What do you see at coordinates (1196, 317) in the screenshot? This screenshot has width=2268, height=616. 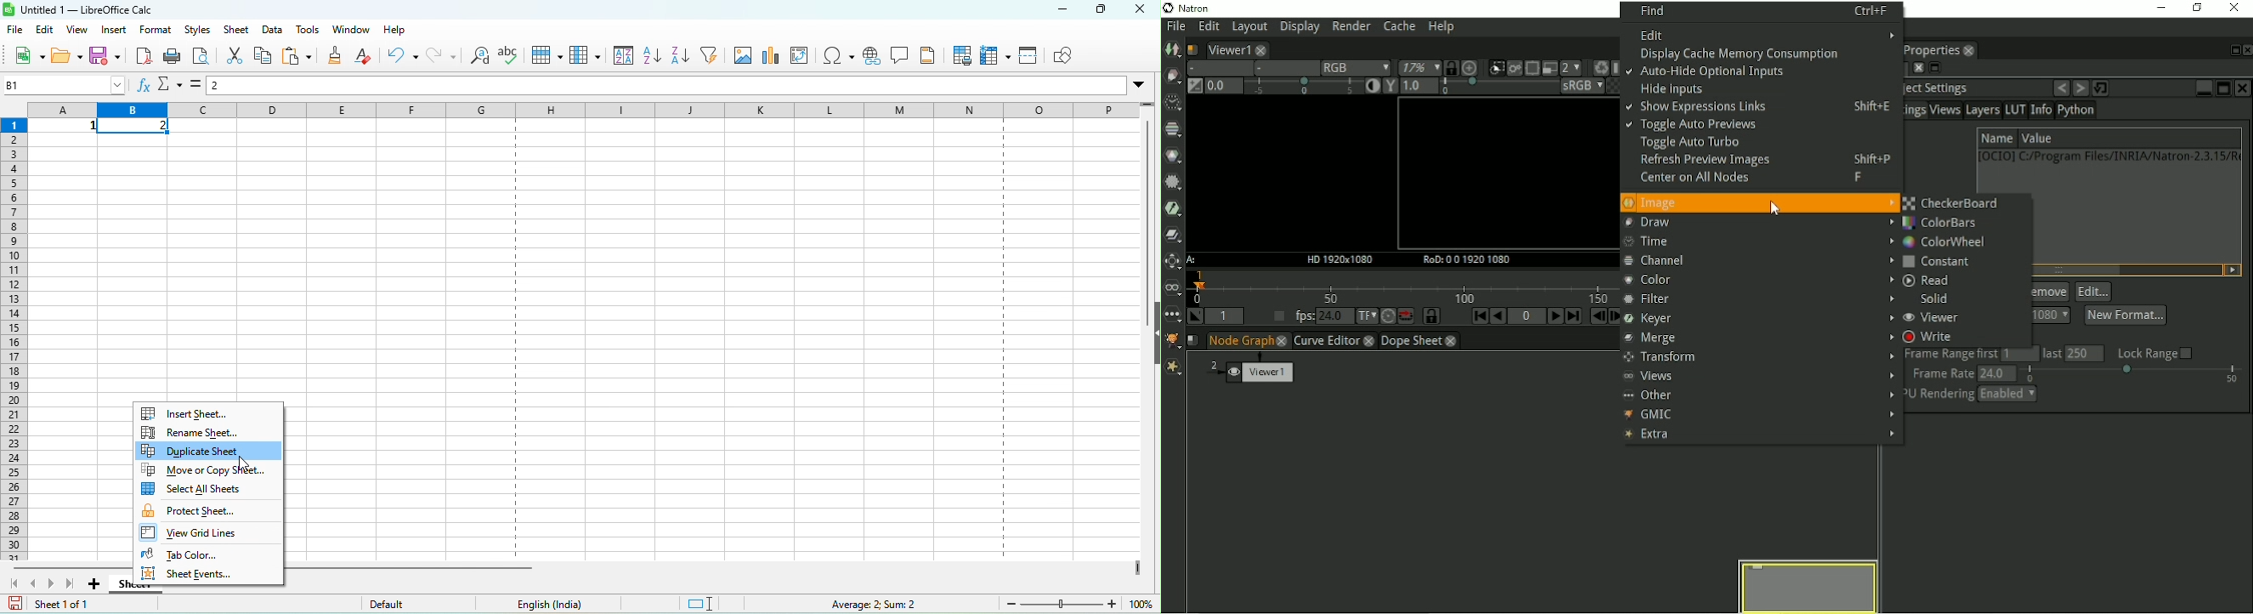 I see `Set playback in point` at bounding box center [1196, 317].